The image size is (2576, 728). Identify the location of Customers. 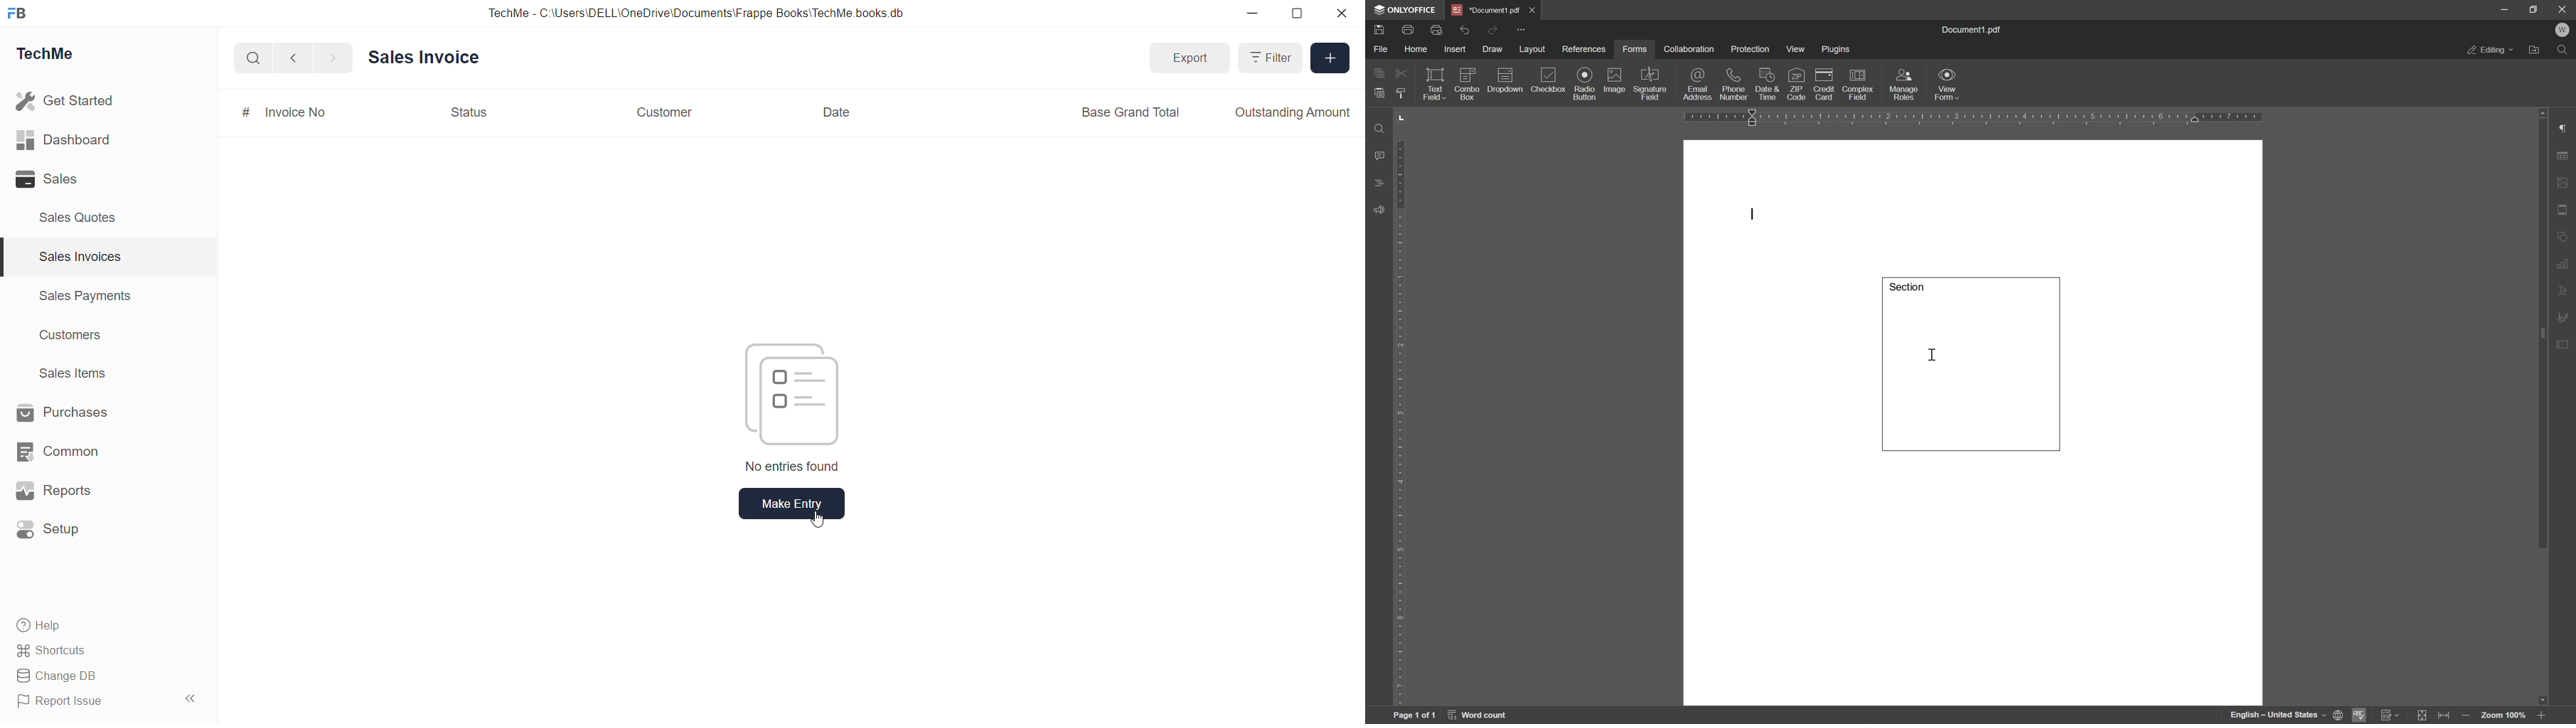
(73, 336).